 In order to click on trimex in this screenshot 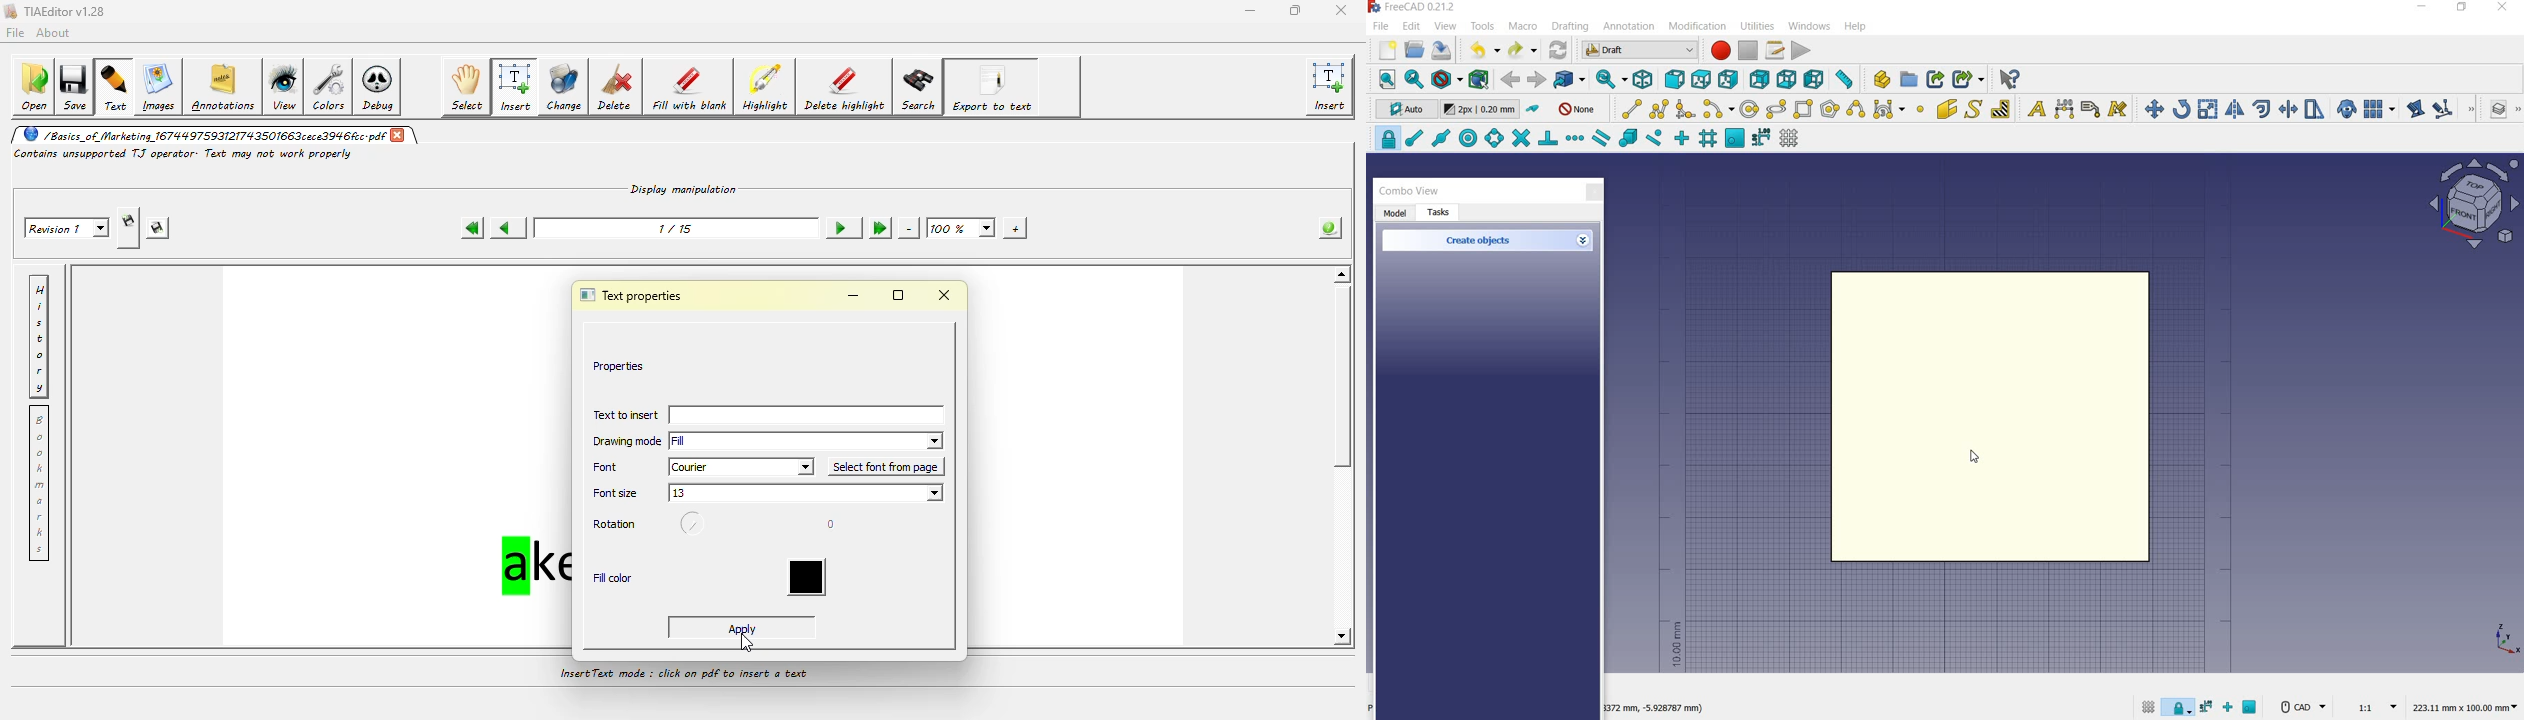, I will do `click(2287, 110)`.